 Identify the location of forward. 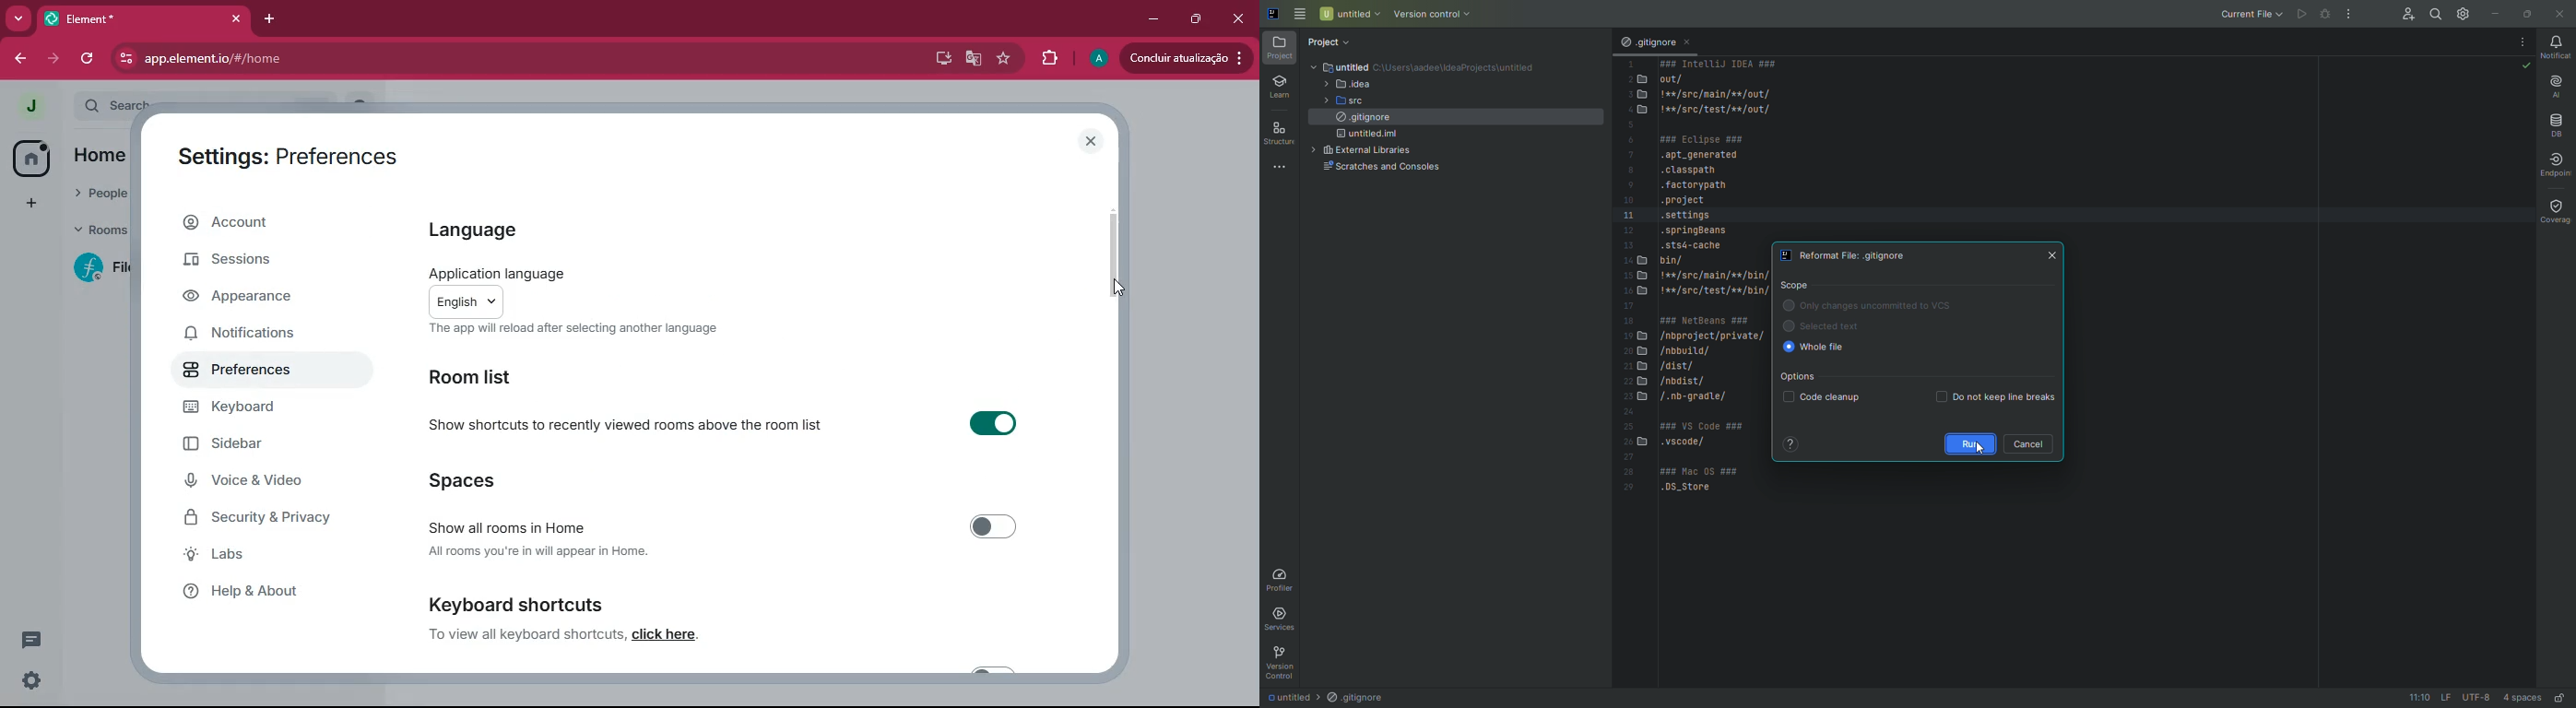
(55, 61).